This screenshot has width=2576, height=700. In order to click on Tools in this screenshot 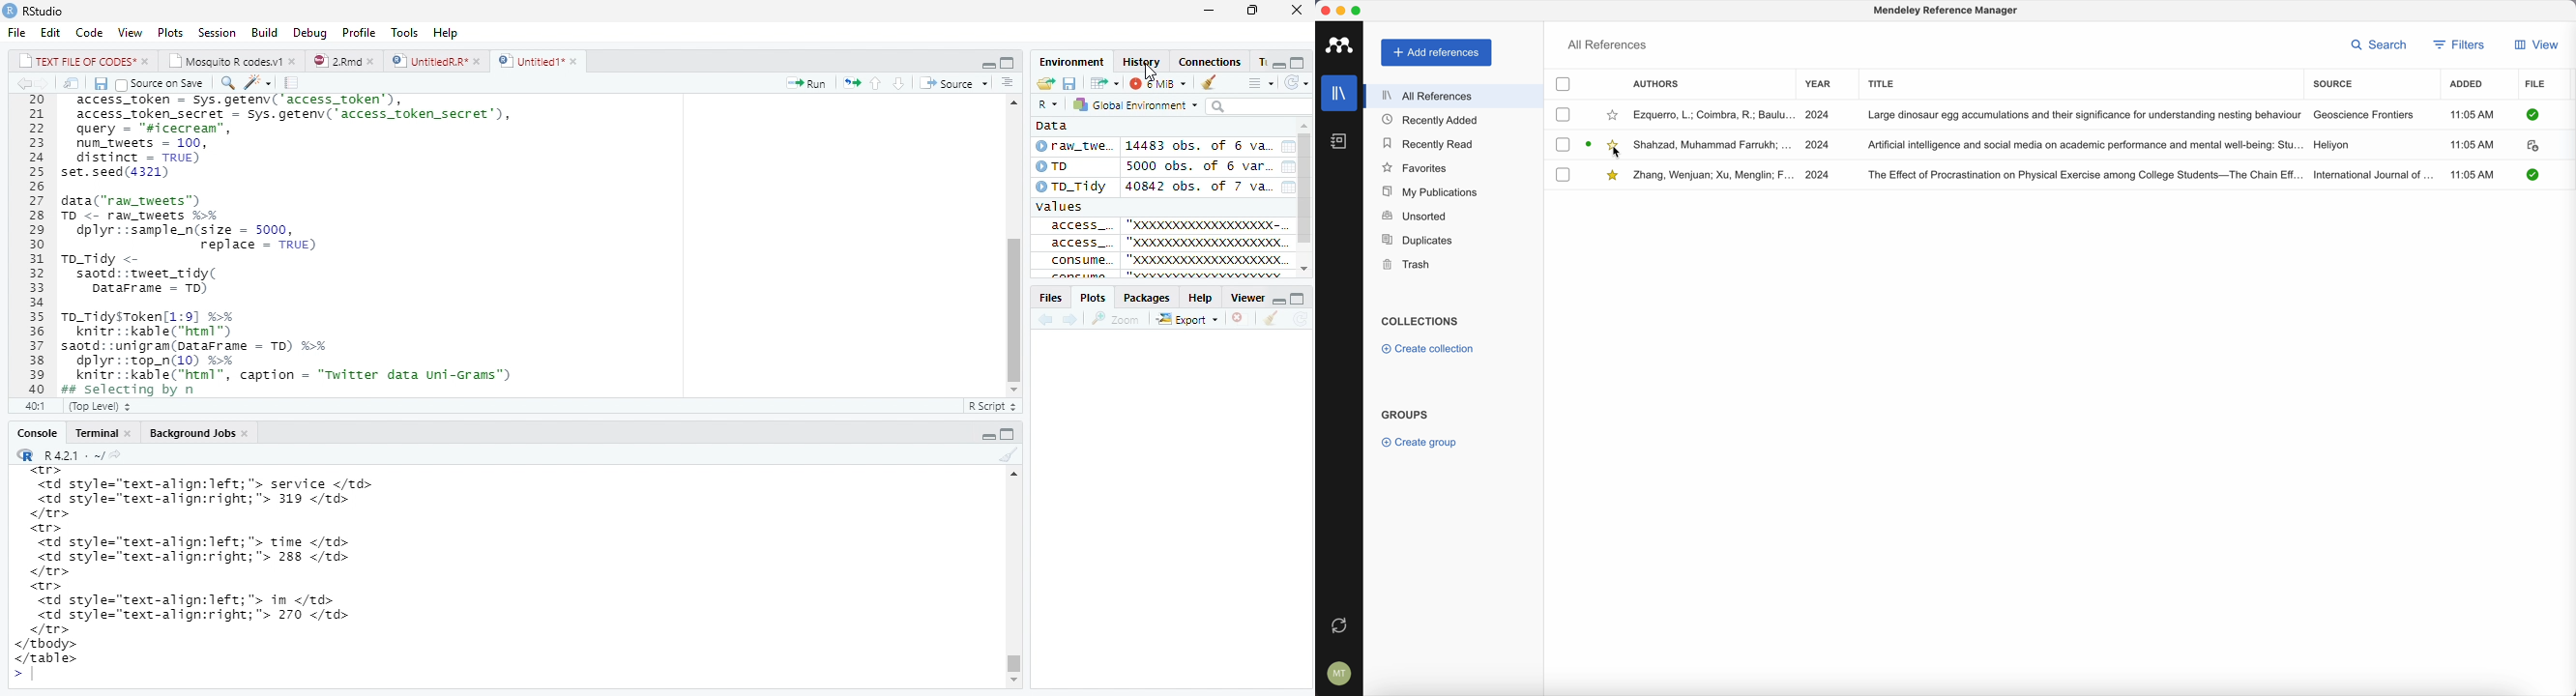, I will do `click(402, 31)`.